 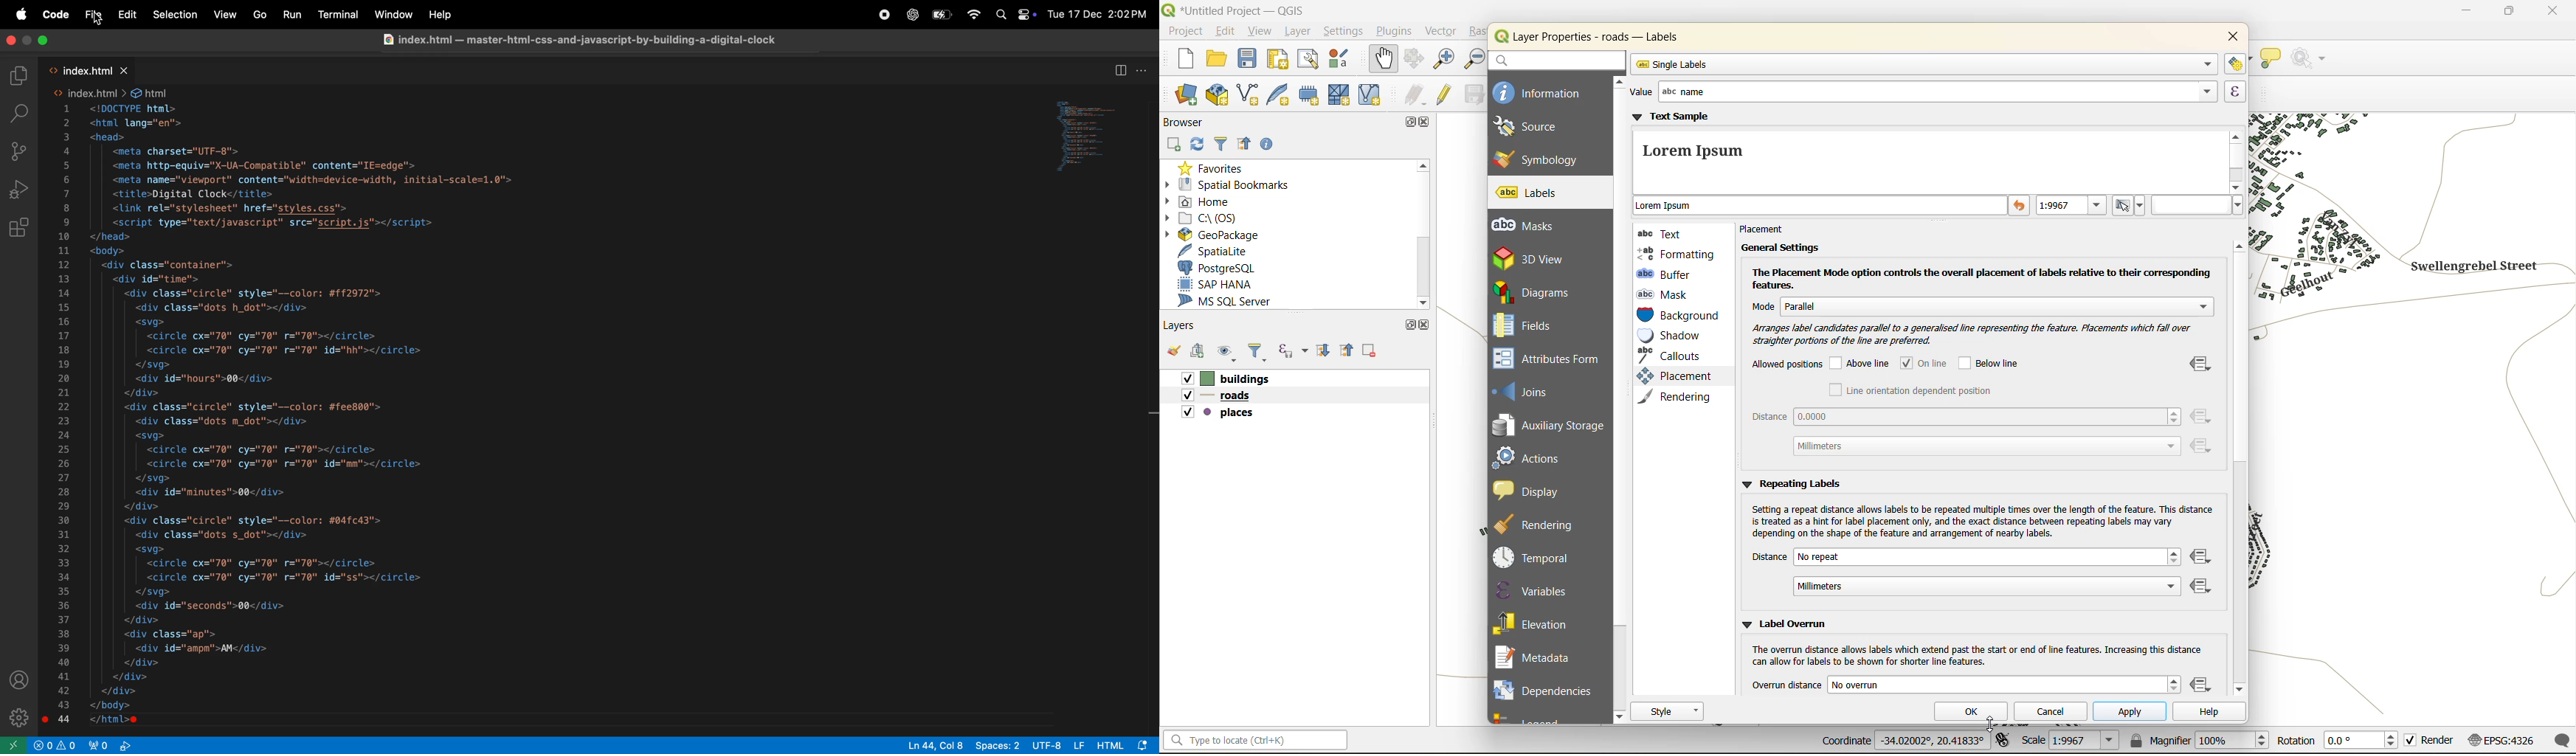 I want to click on close, so click(x=44, y=41).